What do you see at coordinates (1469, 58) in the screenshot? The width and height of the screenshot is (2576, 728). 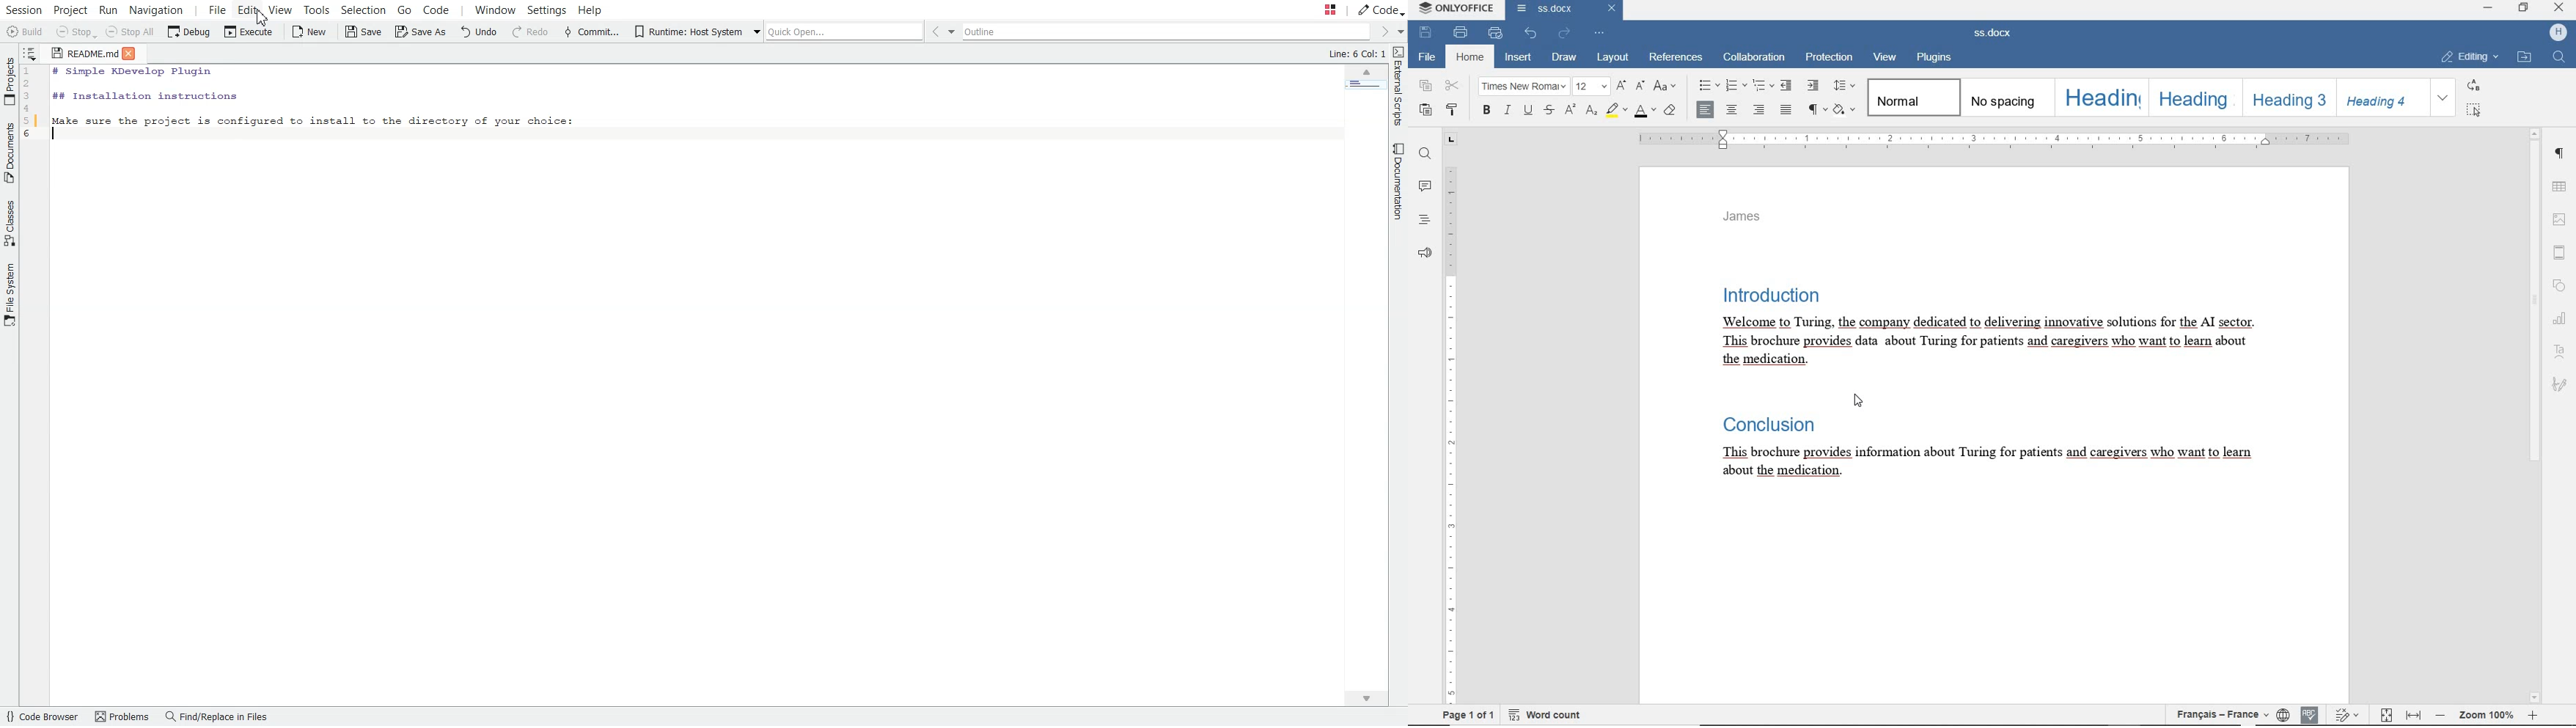 I see `HOME` at bounding box center [1469, 58].